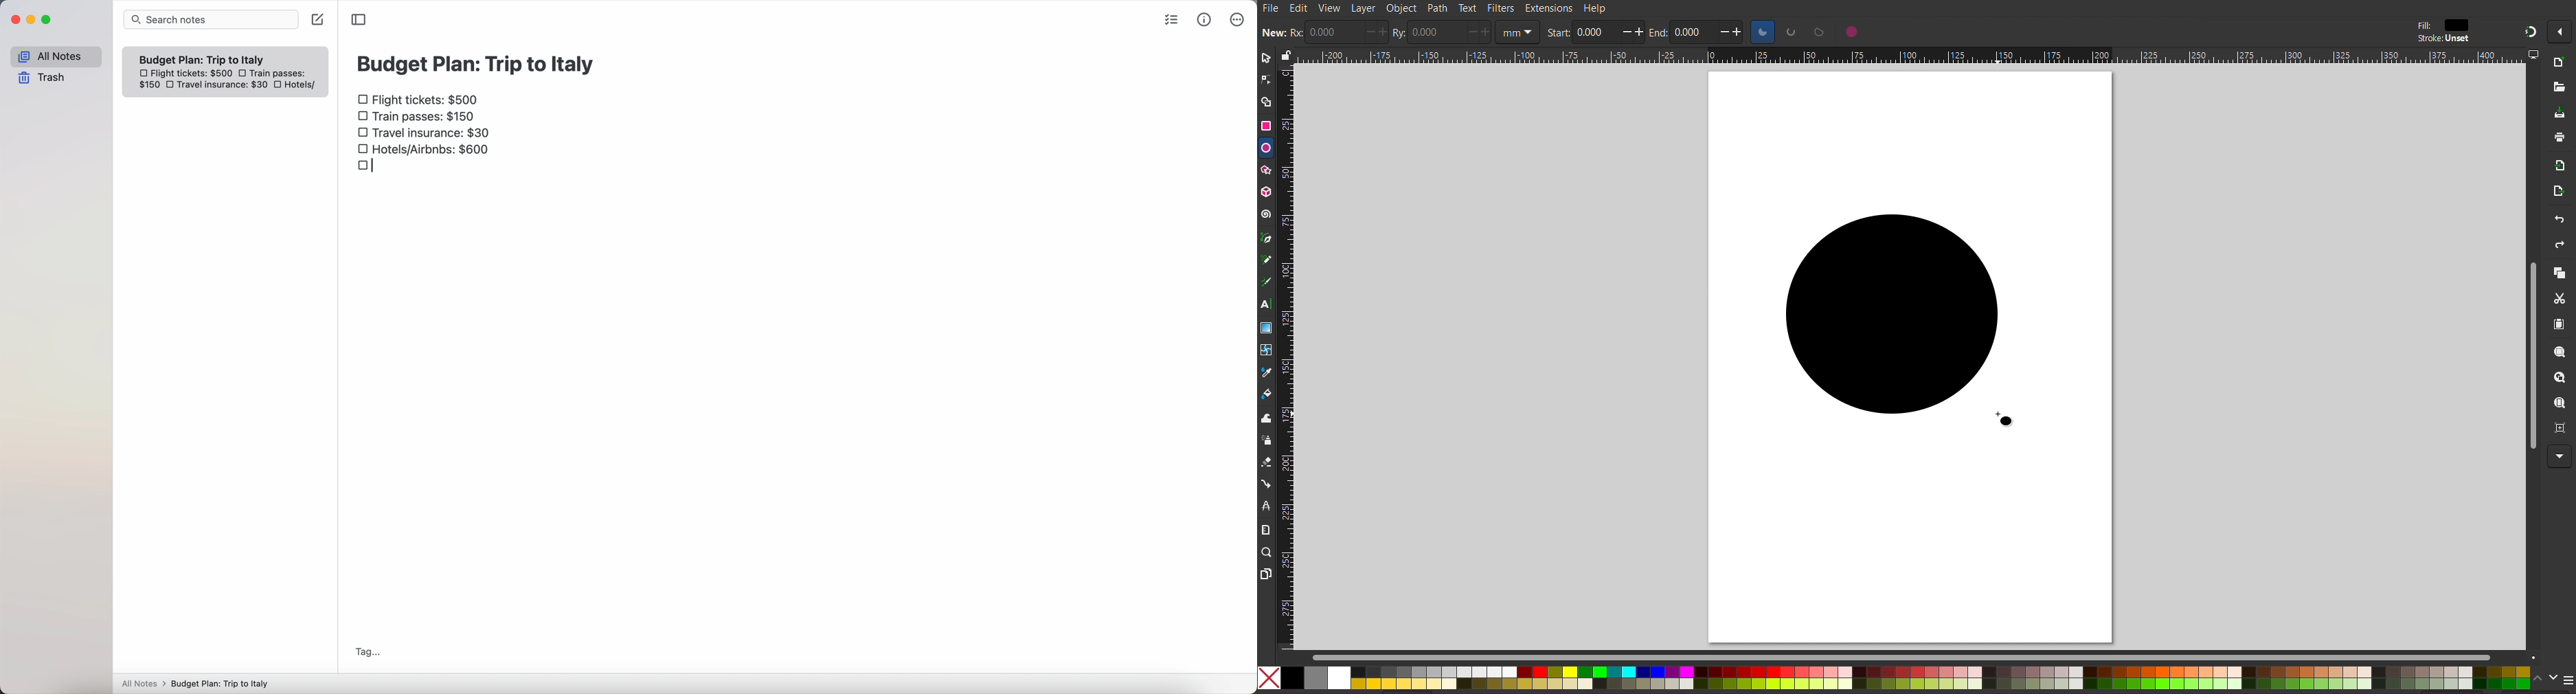 The height and width of the screenshot is (700, 2576). Describe the element at coordinates (1238, 19) in the screenshot. I see `more options` at that location.